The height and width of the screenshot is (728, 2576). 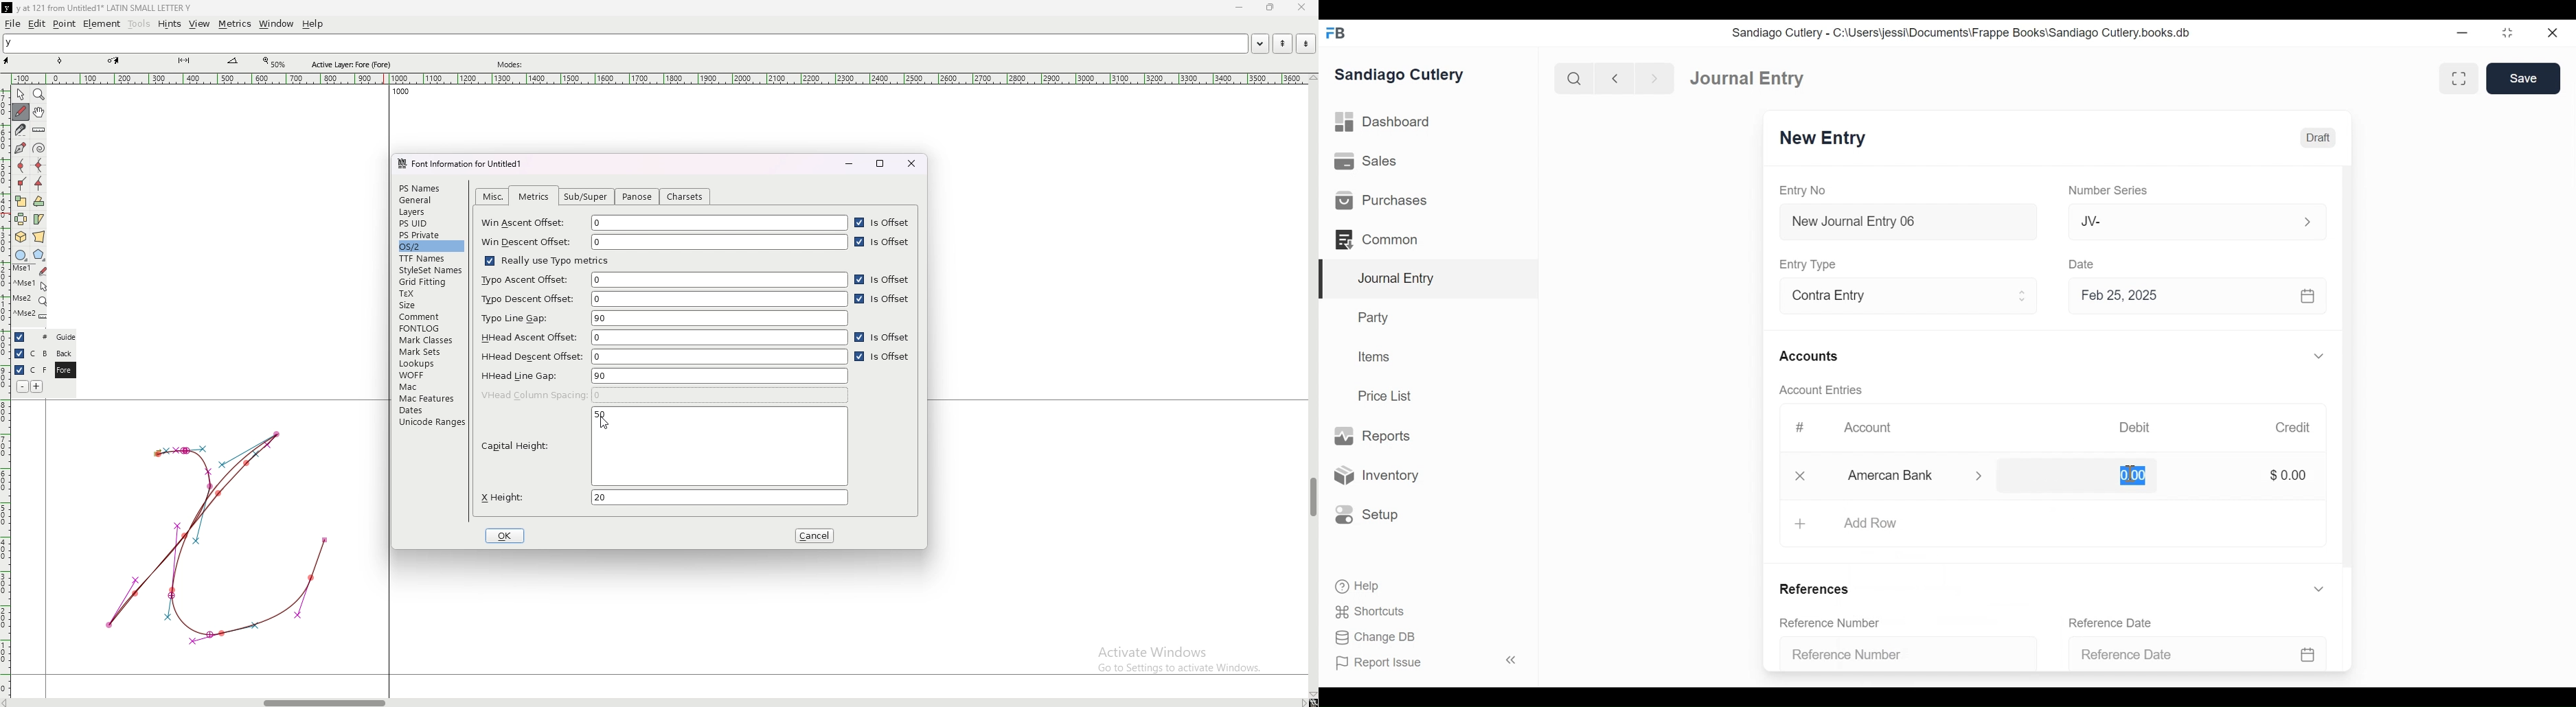 What do you see at coordinates (2554, 32) in the screenshot?
I see `Close` at bounding box center [2554, 32].